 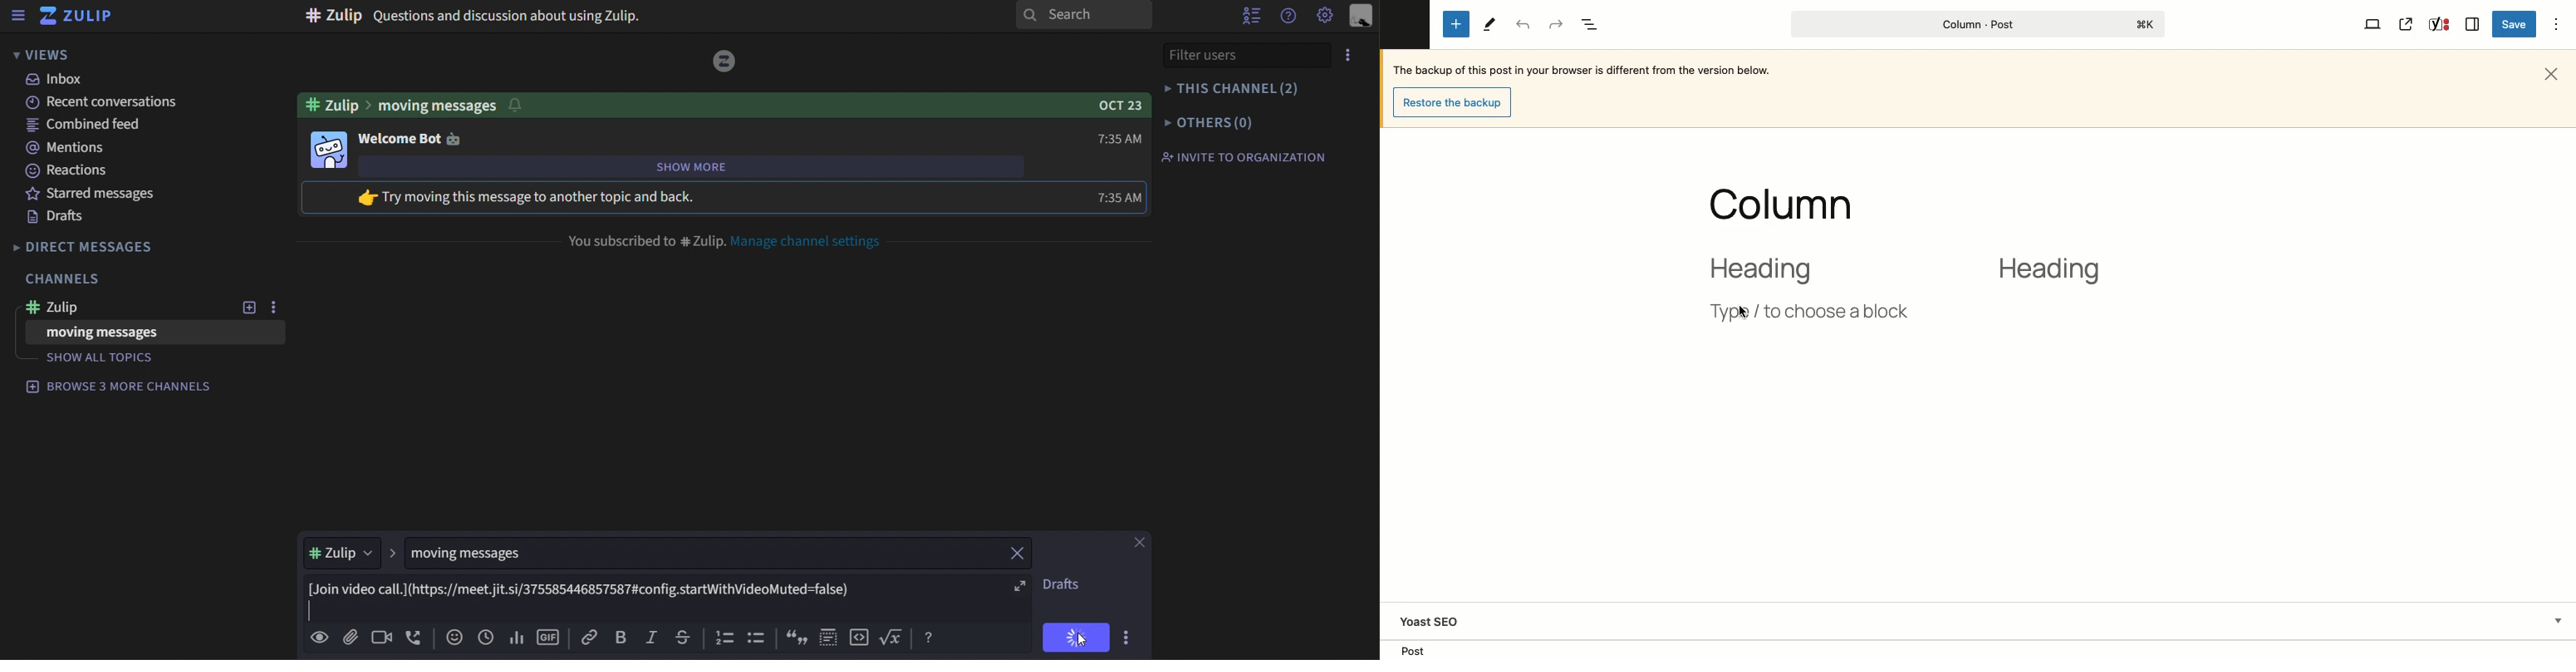 I want to click on add file, so click(x=349, y=637).